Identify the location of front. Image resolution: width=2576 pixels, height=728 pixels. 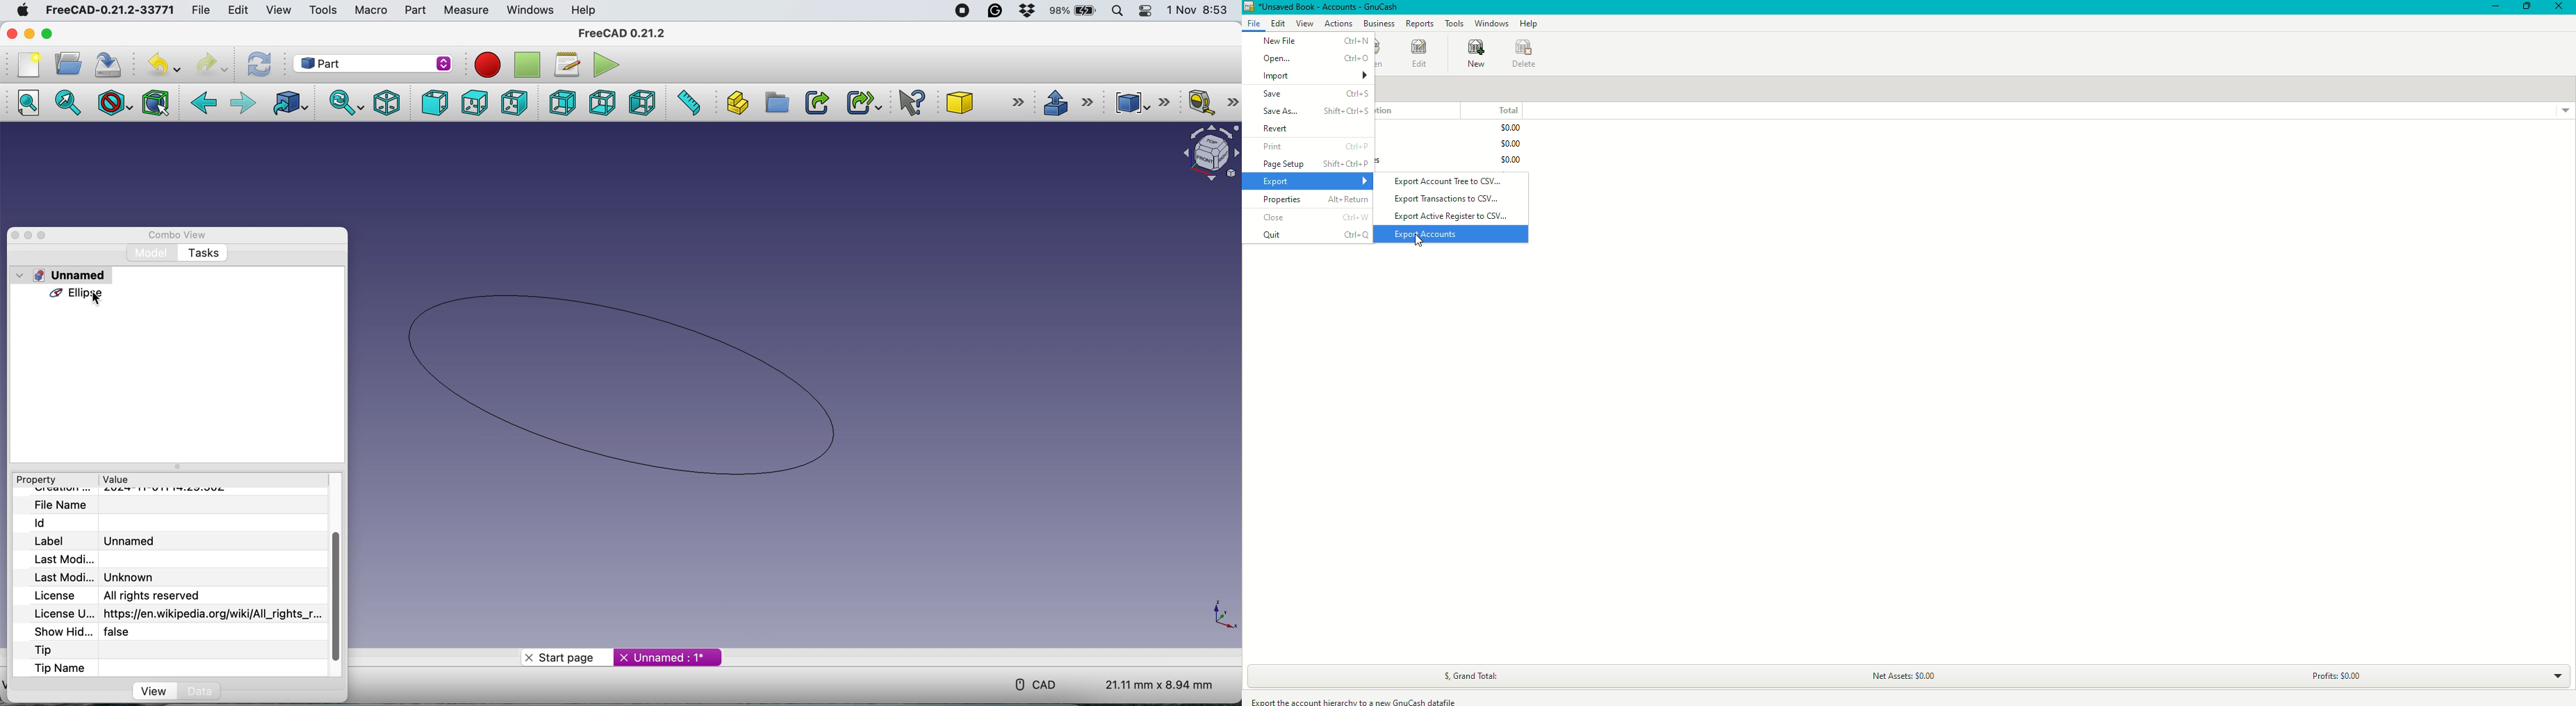
(437, 104).